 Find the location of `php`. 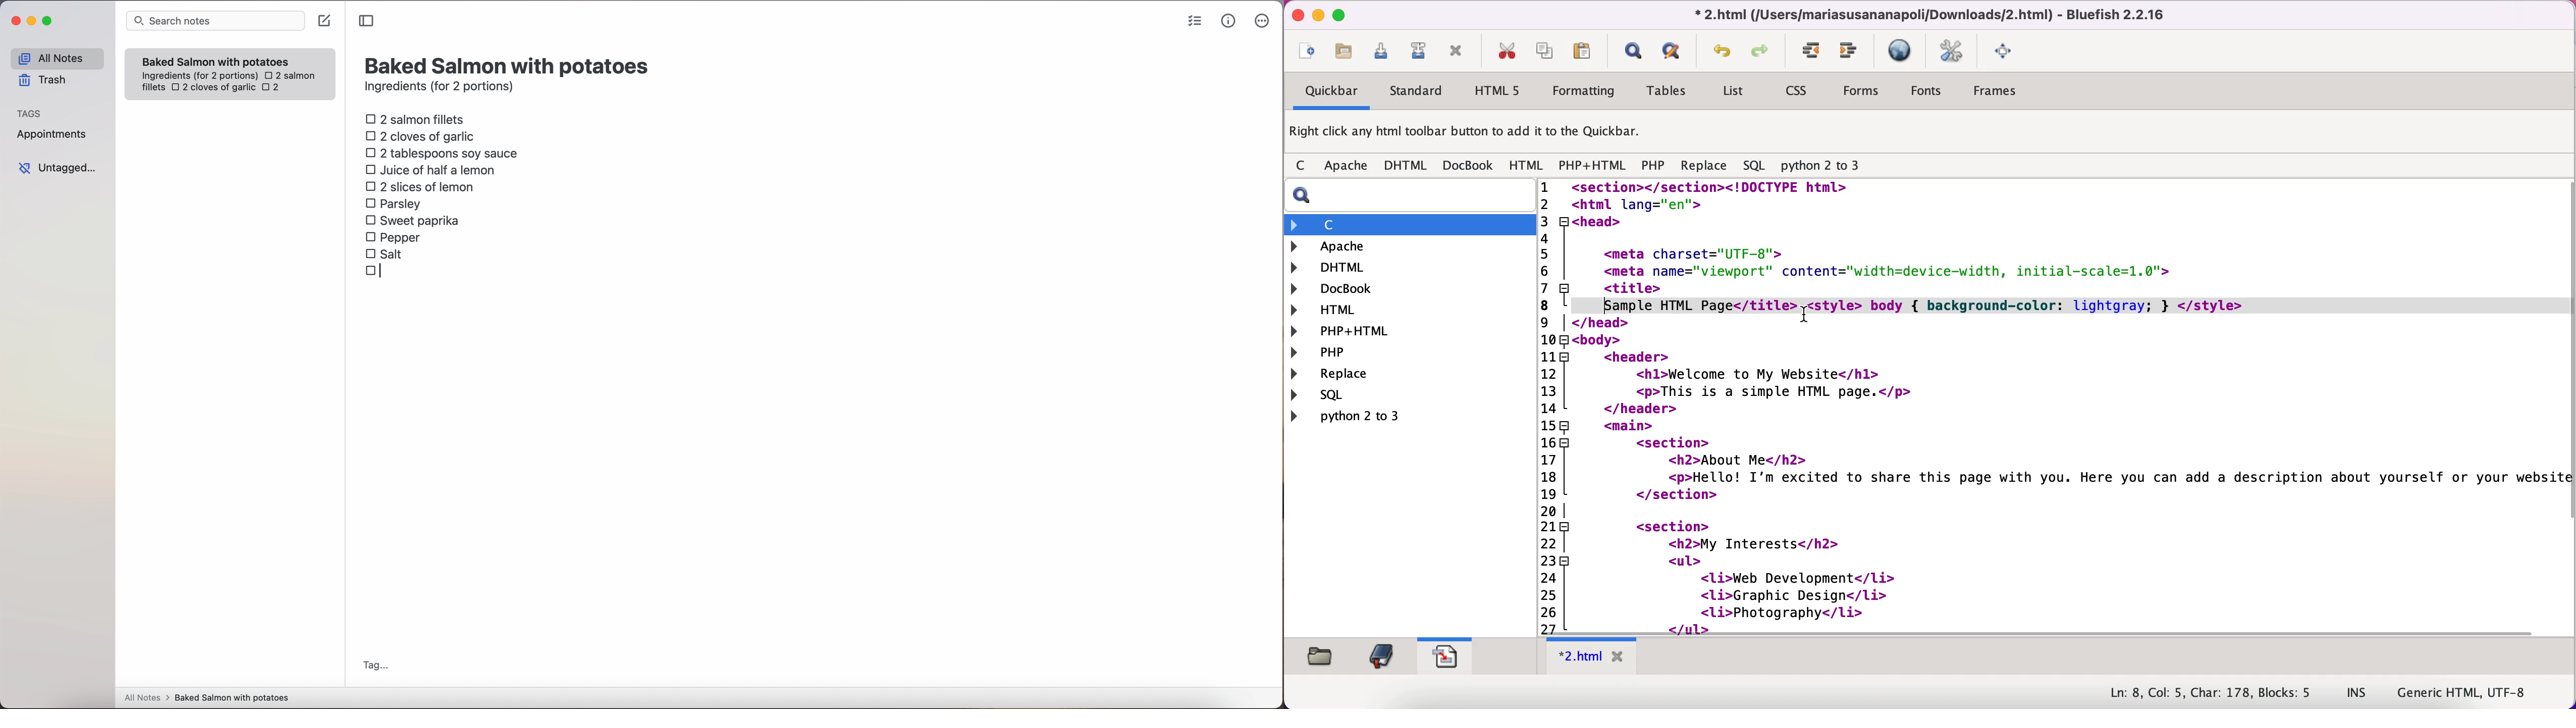

php is located at coordinates (1347, 352).